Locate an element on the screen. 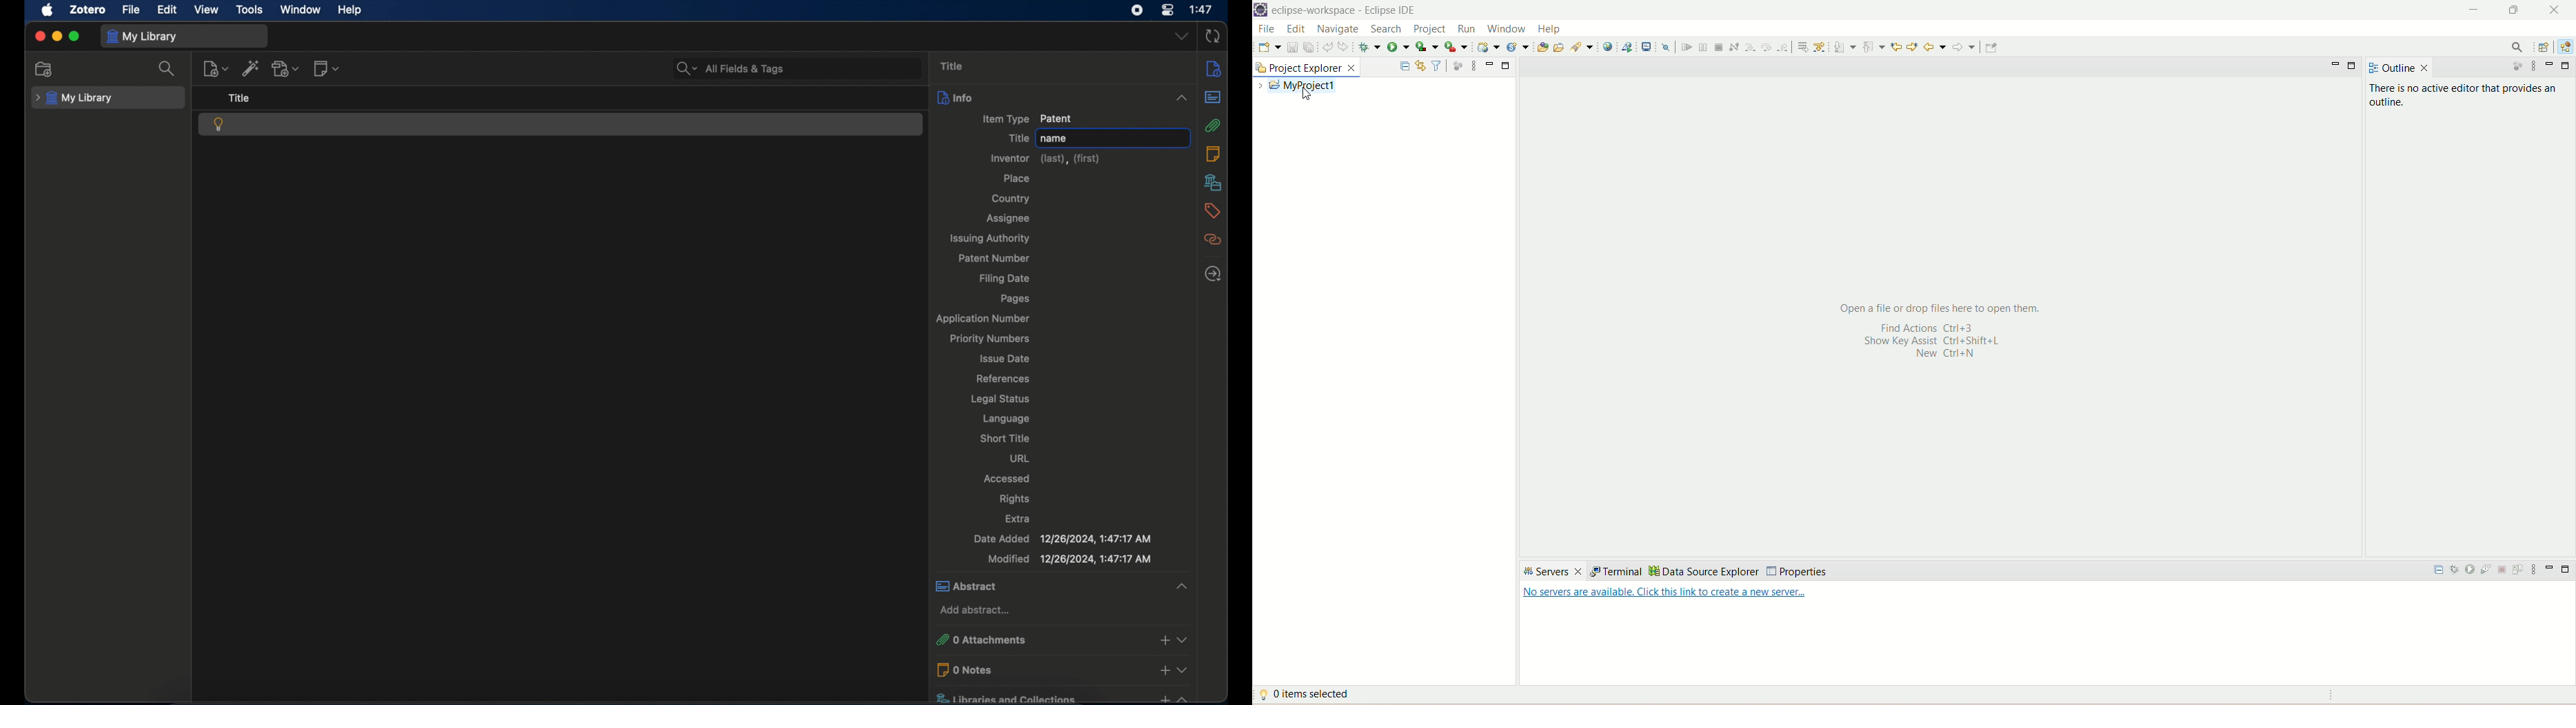 The height and width of the screenshot is (728, 2576). view menu is located at coordinates (2532, 66).